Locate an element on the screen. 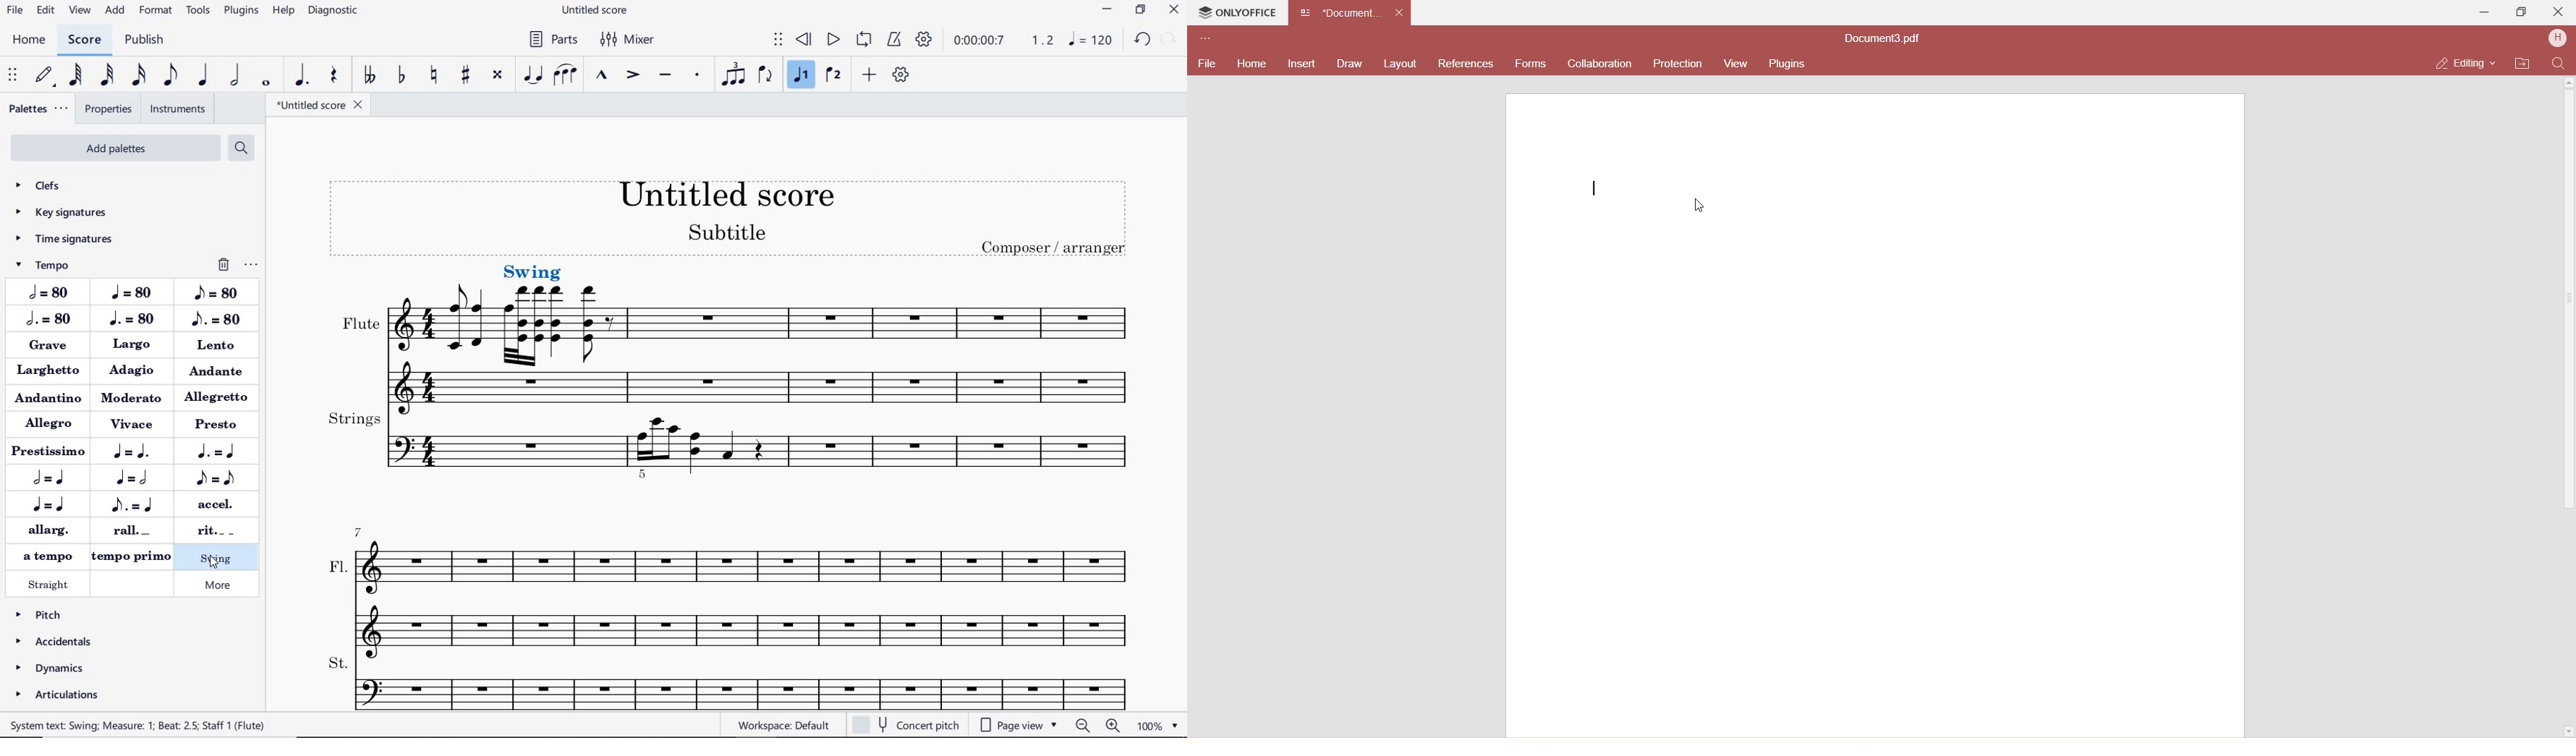  User is located at coordinates (2557, 39).